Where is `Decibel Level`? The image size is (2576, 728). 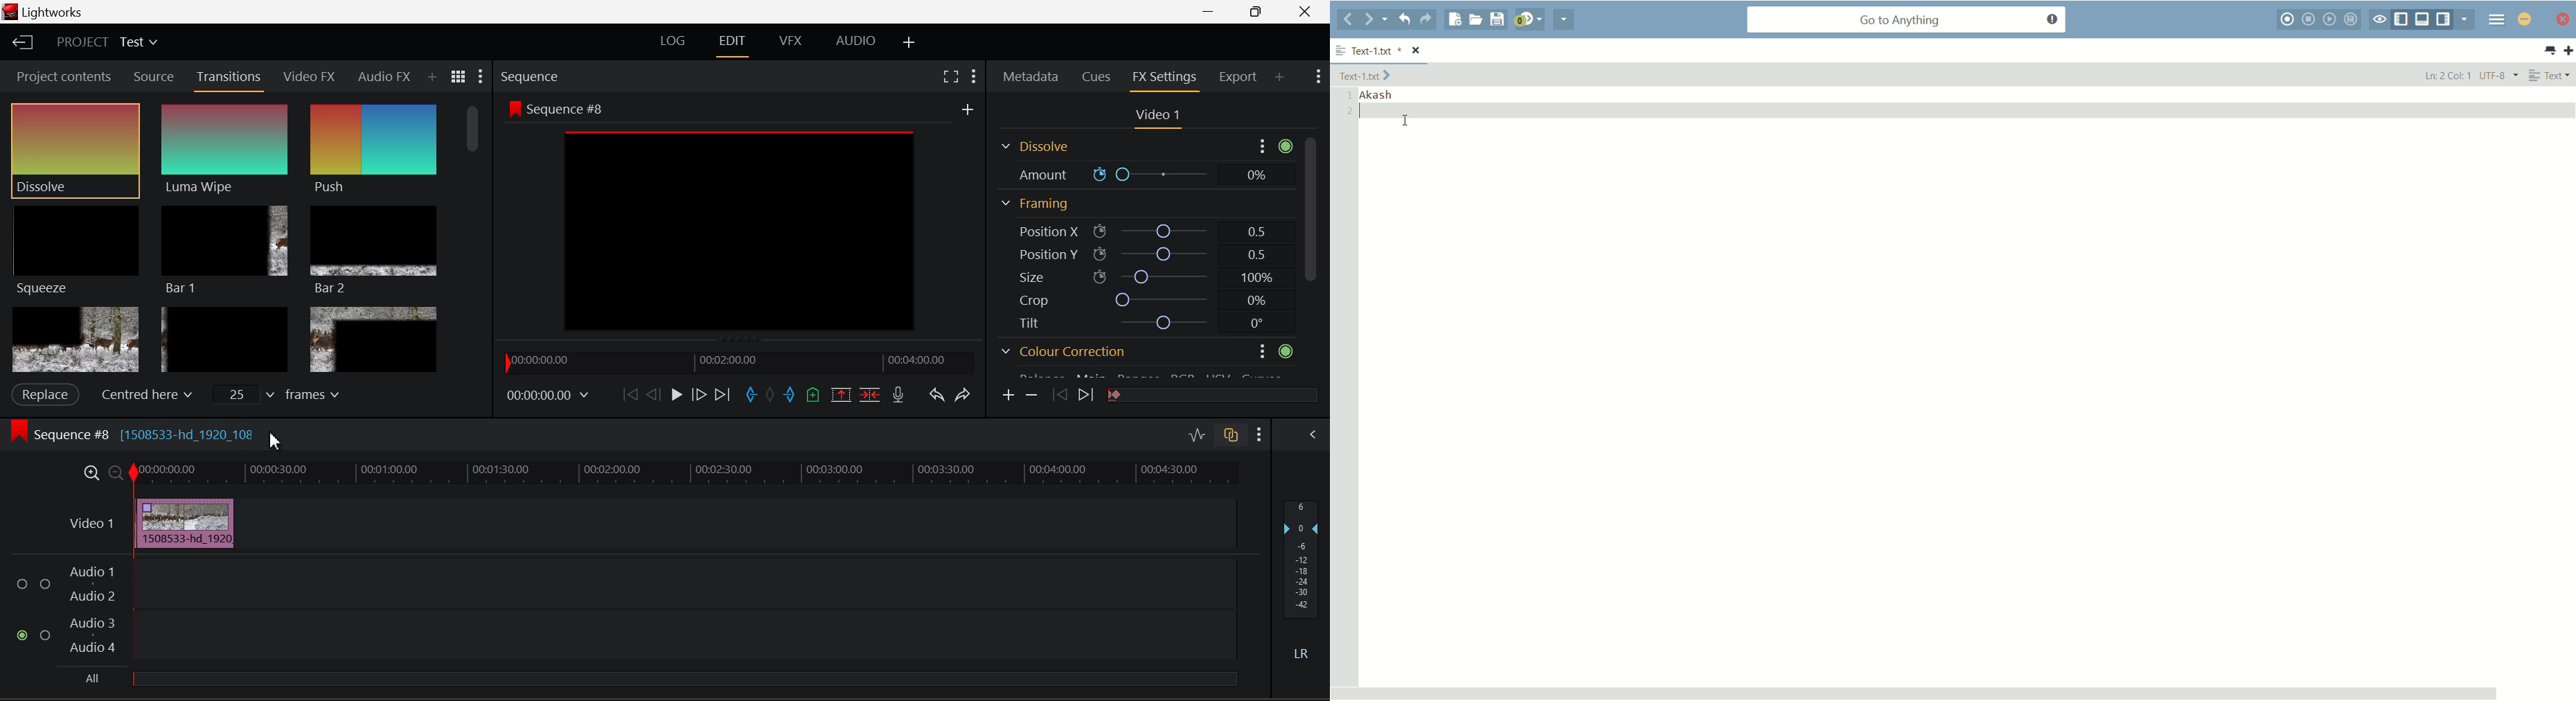 Decibel Level is located at coordinates (1305, 583).